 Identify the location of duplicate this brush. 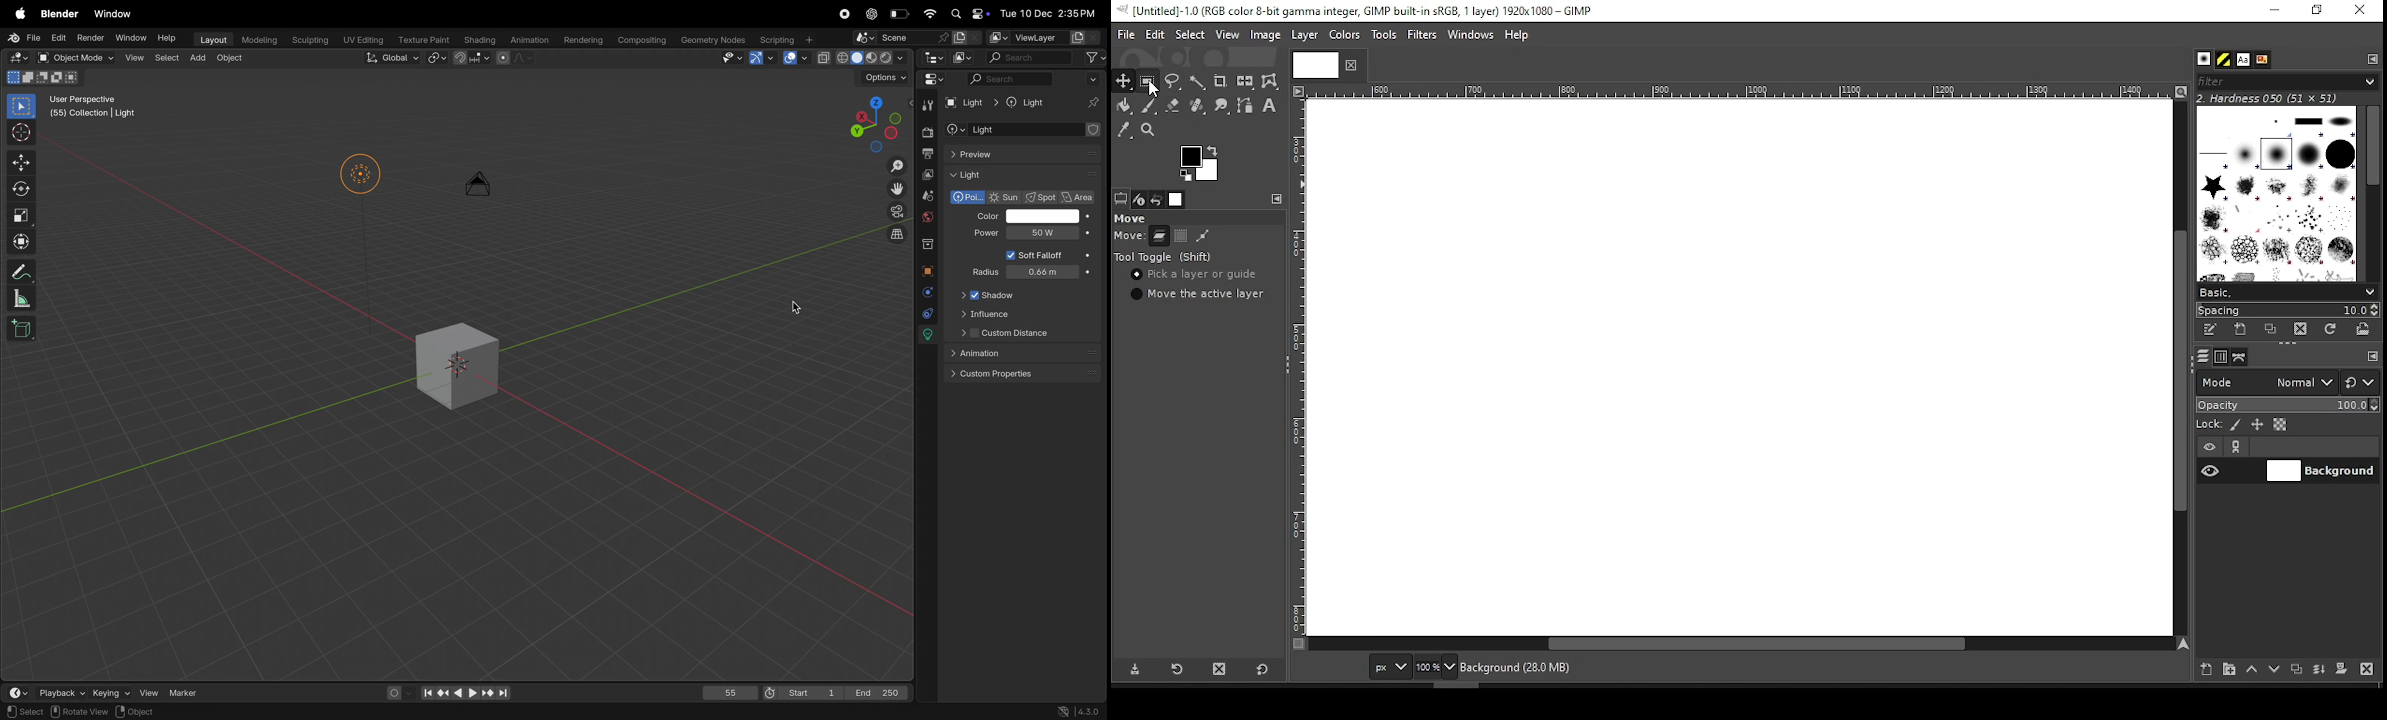
(2276, 329).